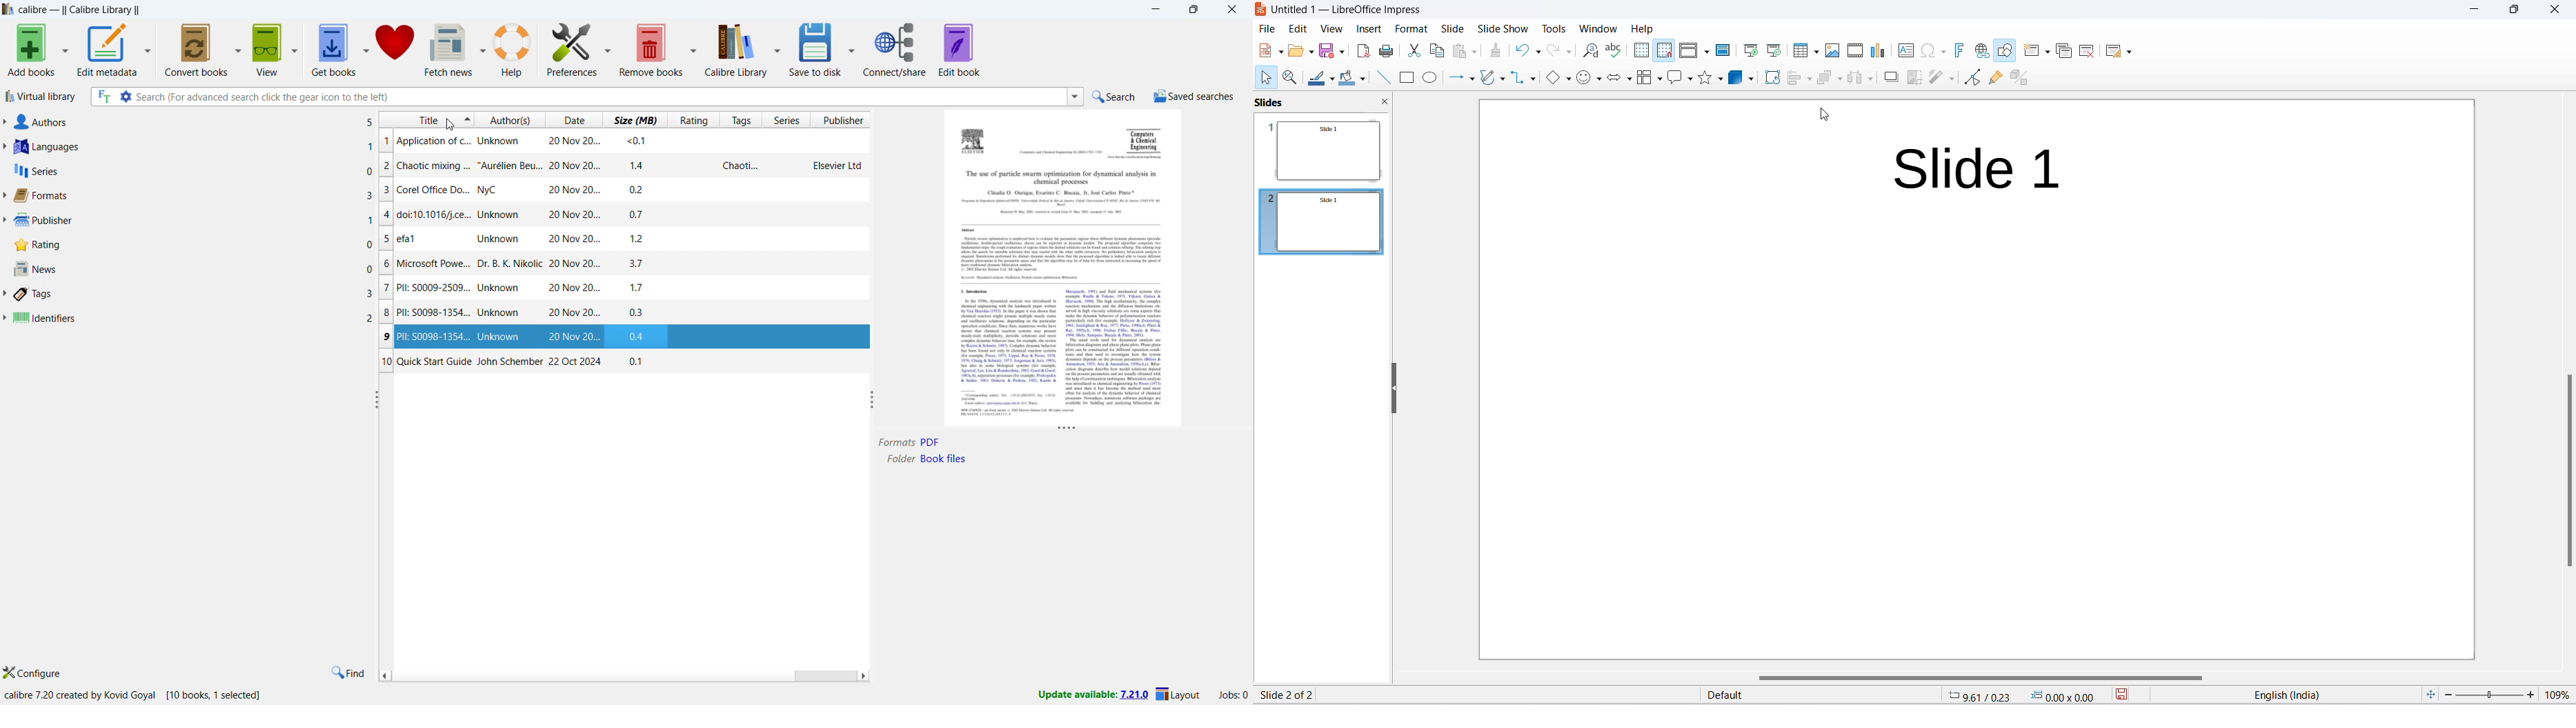 This screenshot has height=728, width=2576. What do you see at coordinates (961, 50) in the screenshot?
I see `edit book` at bounding box center [961, 50].